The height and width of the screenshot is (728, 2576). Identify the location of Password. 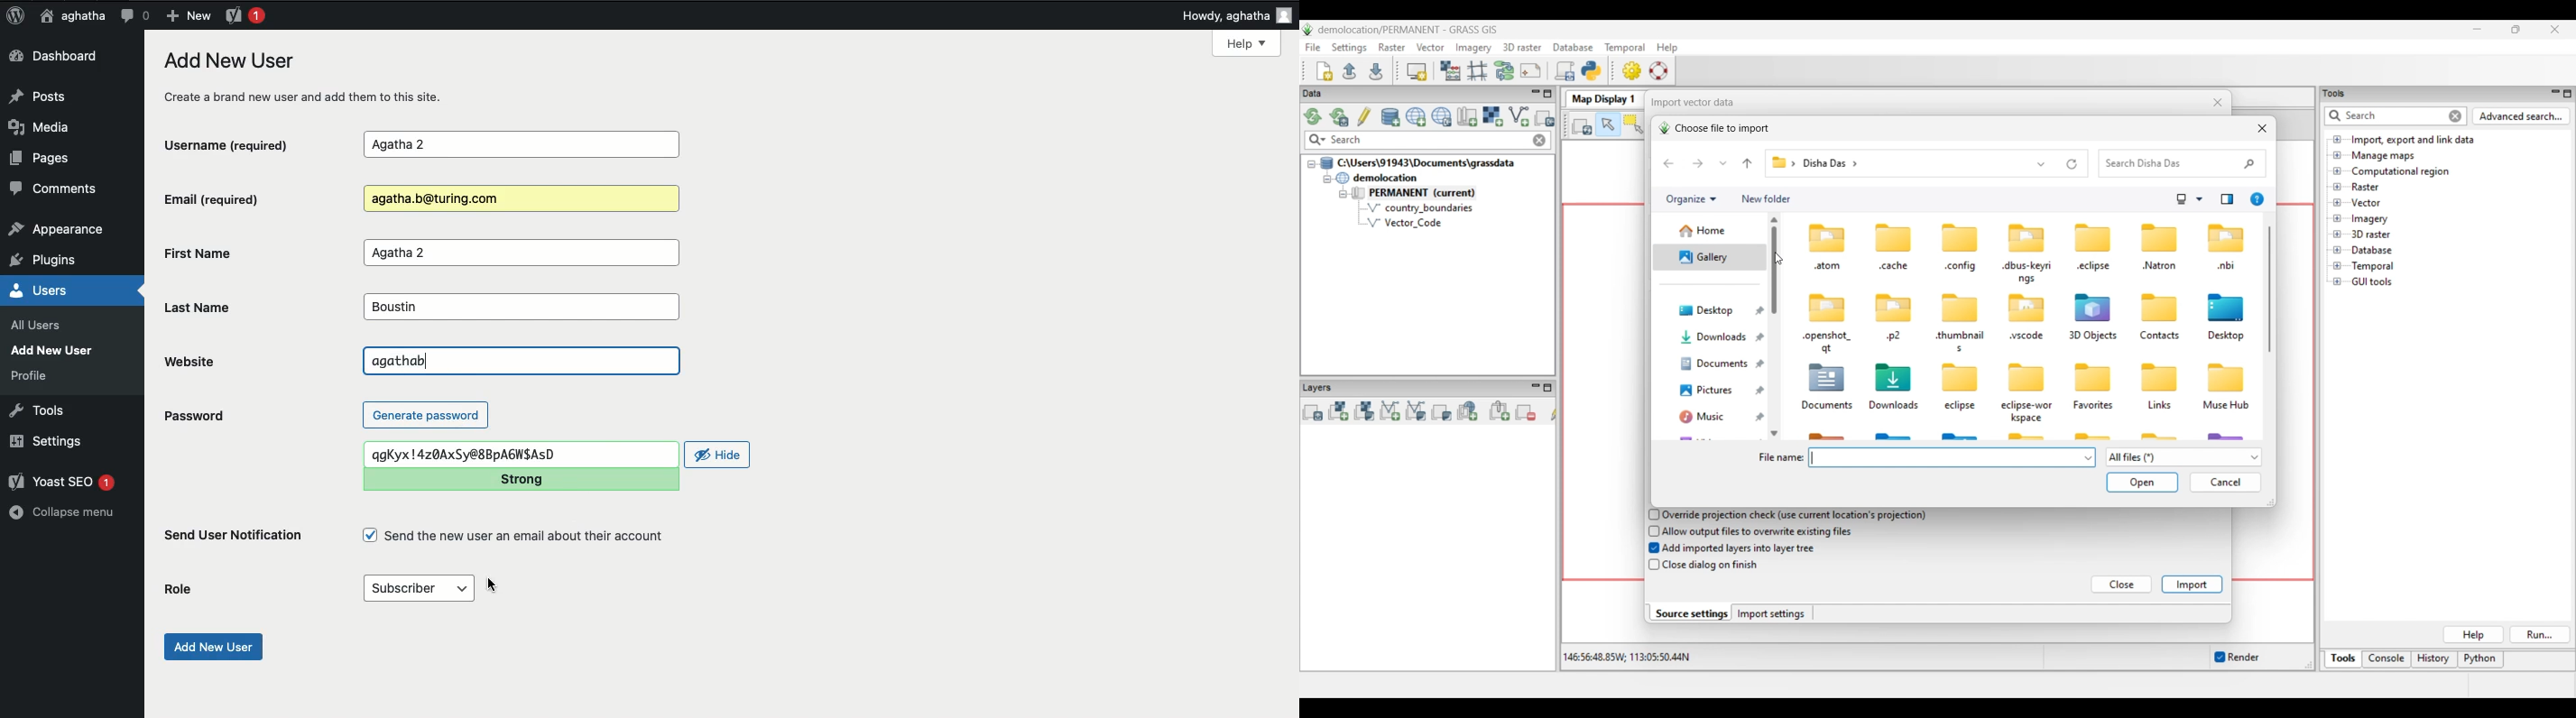
(193, 416).